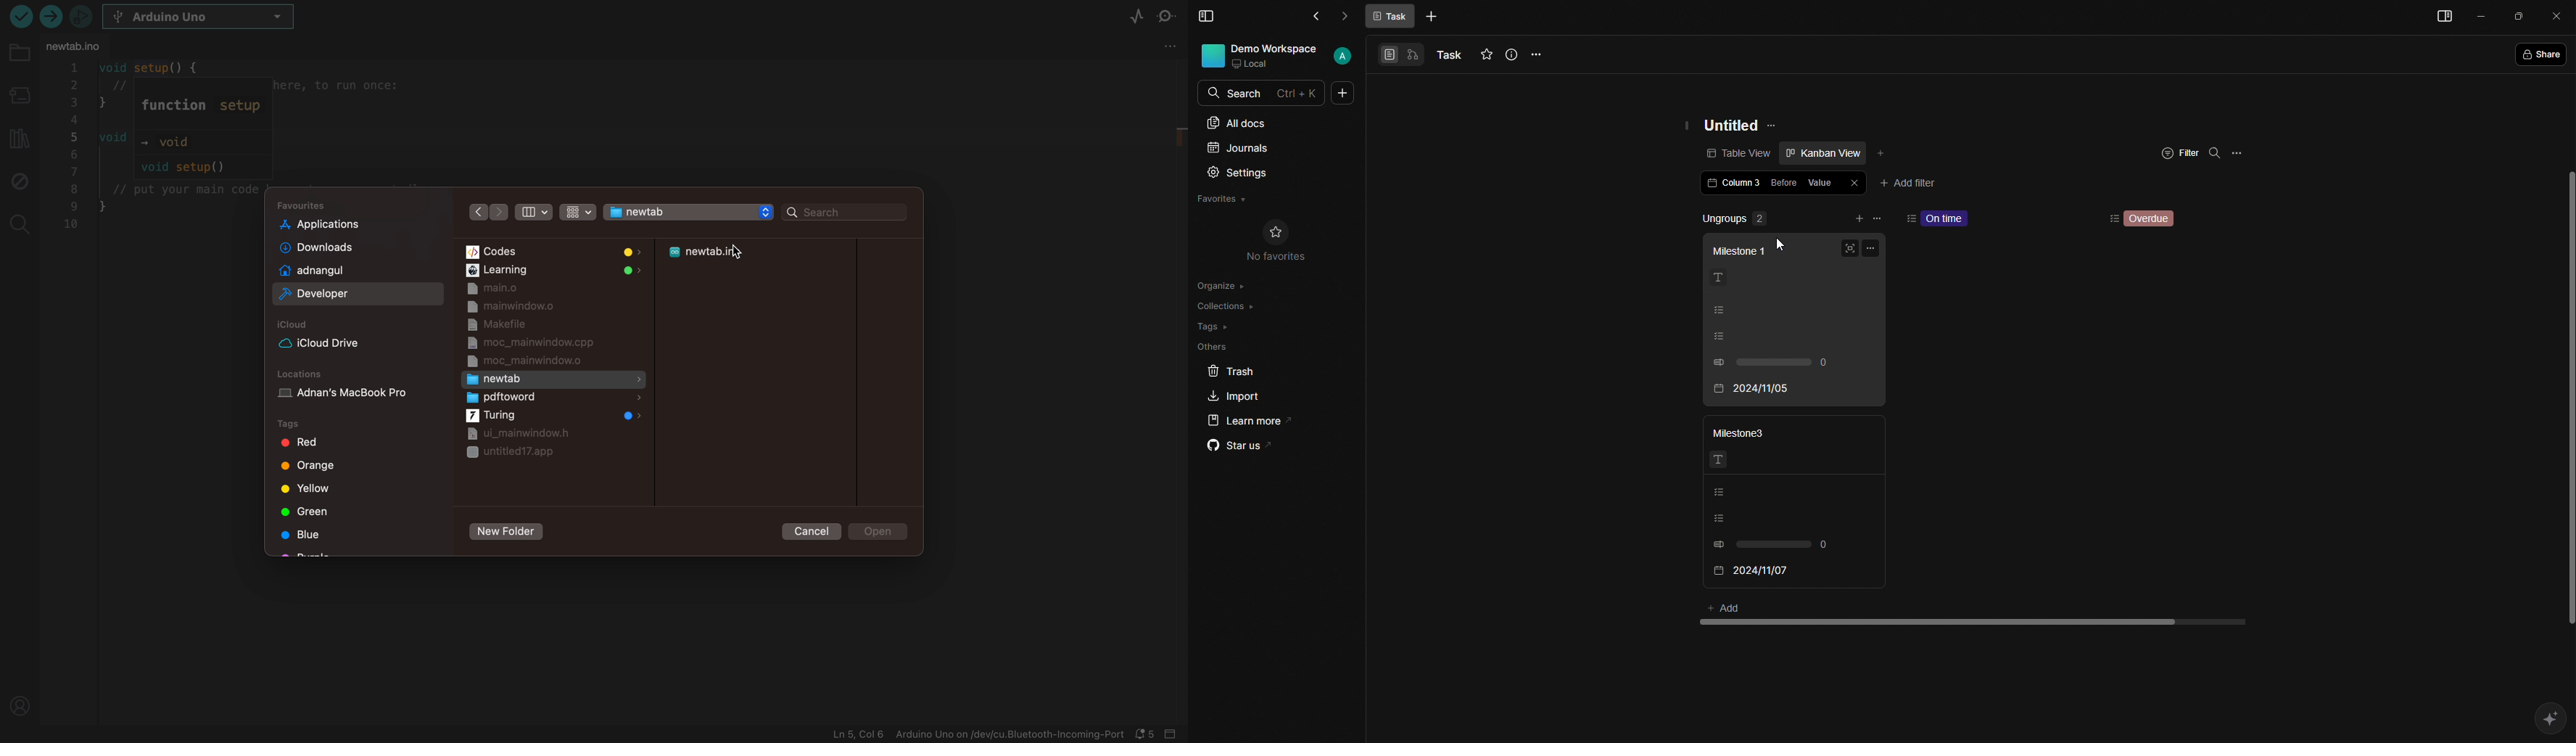 This screenshot has width=2576, height=756. Describe the element at coordinates (1449, 55) in the screenshot. I see `Task` at that location.